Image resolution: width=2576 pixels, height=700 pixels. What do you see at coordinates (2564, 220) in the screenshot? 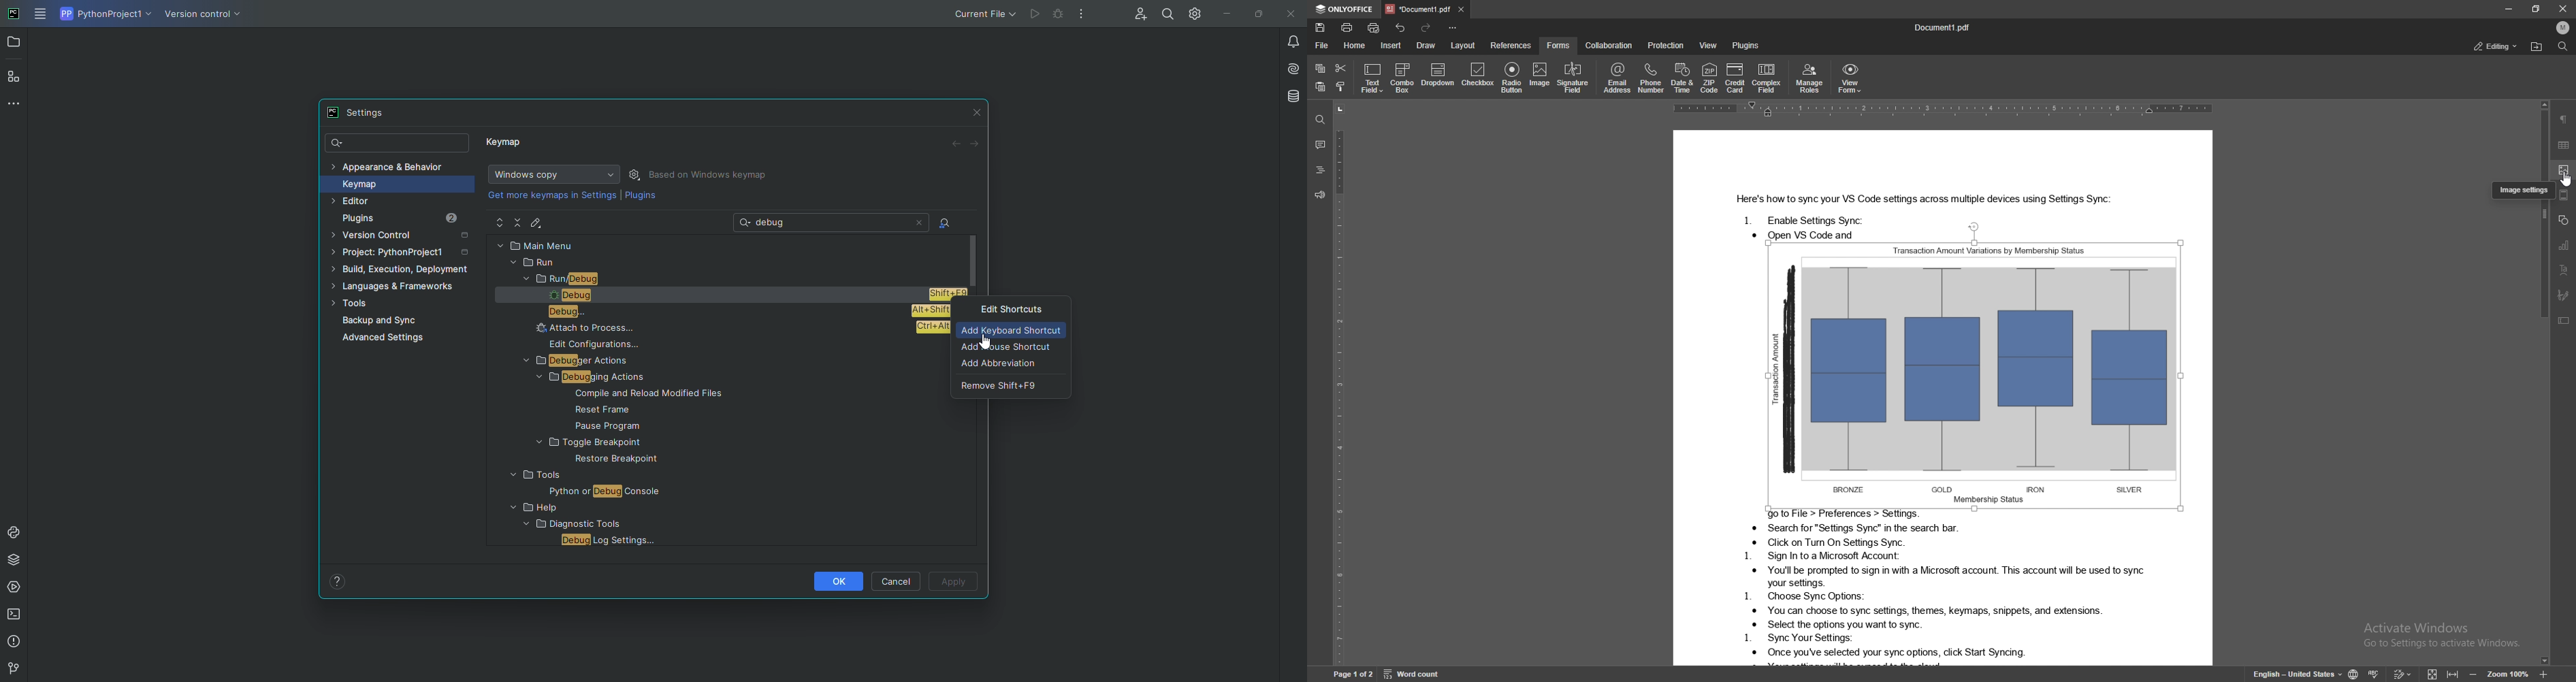
I see `shape` at bounding box center [2564, 220].